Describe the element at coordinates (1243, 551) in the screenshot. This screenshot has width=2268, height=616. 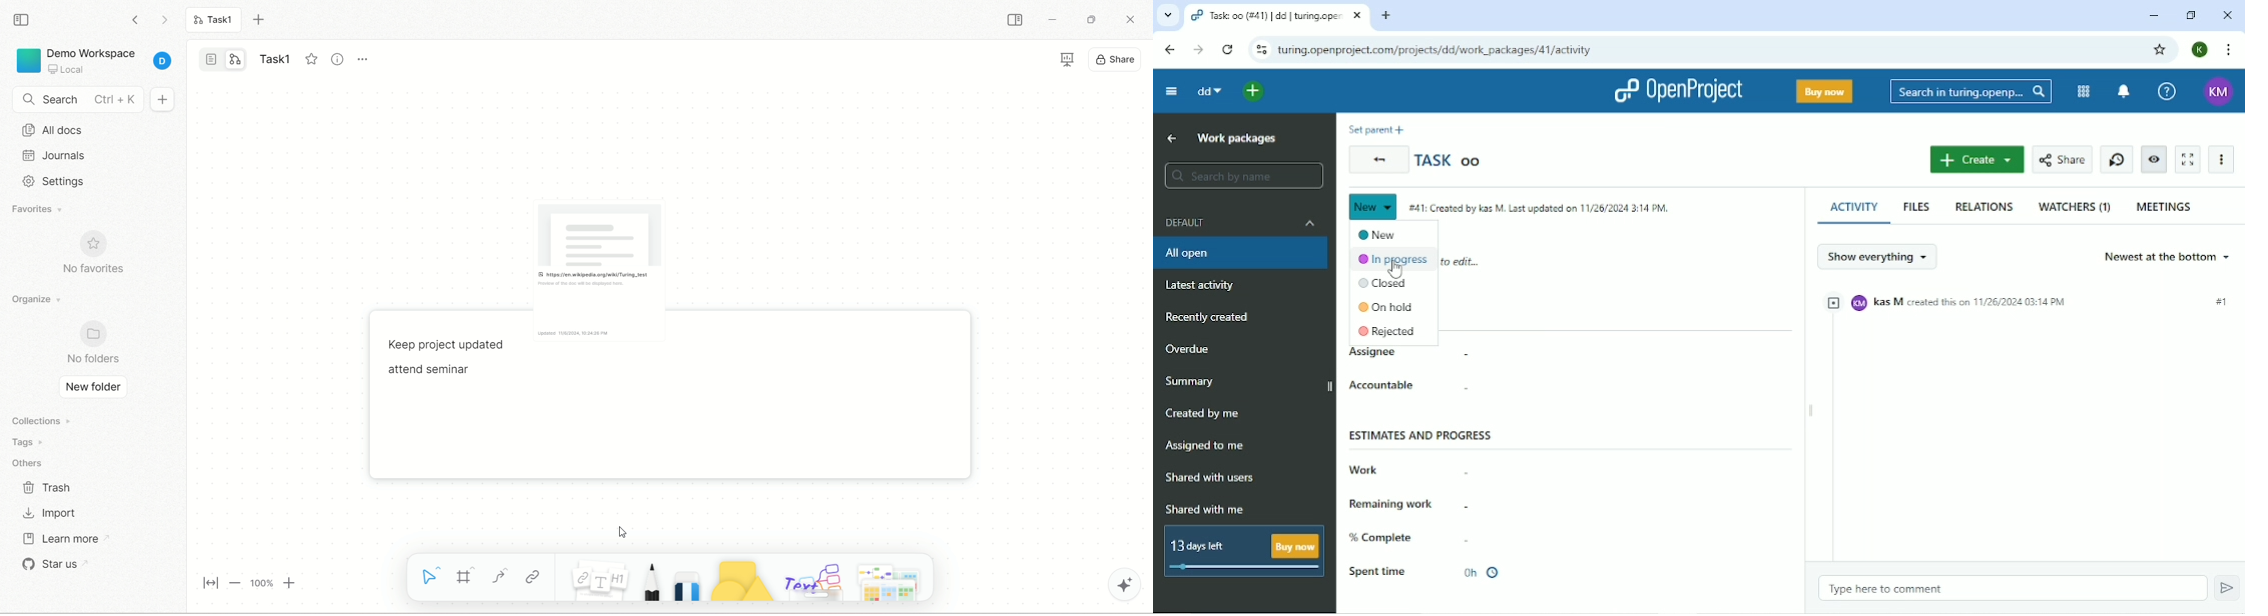
I see `13 days left Buy now` at that location.